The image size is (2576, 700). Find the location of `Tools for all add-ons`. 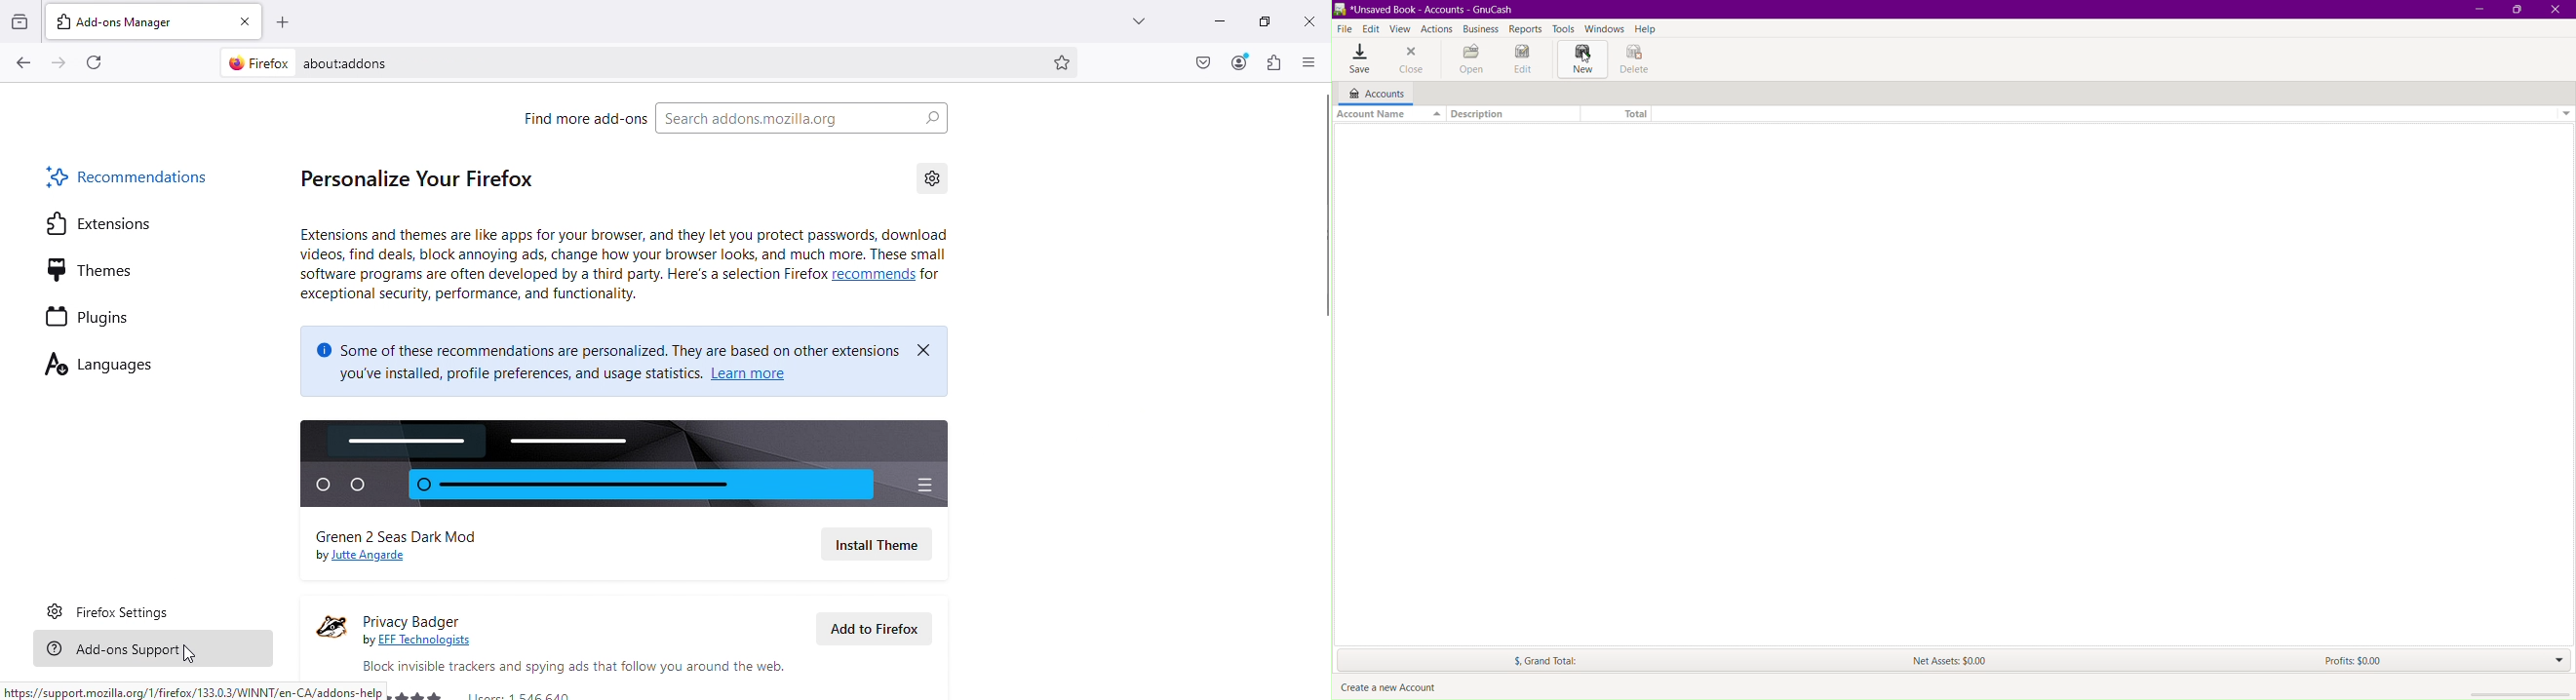

Tools for all add-ons is located at coordinates (937, 178).